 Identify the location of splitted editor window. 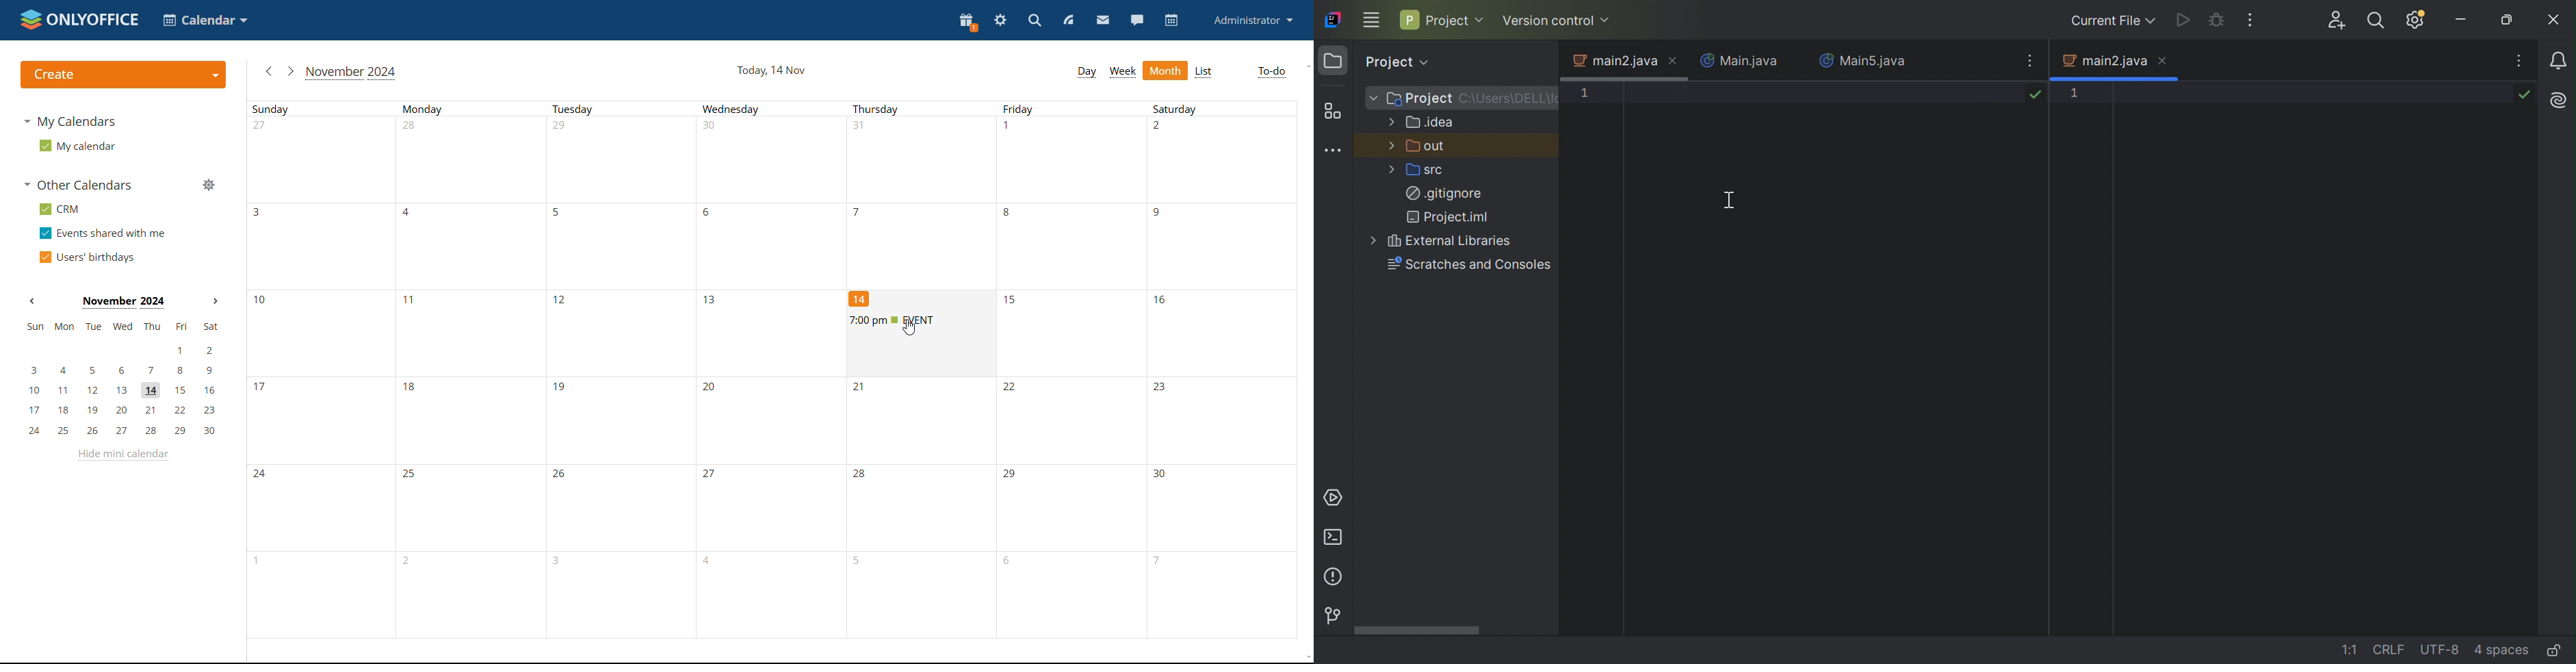
(2326, 371).